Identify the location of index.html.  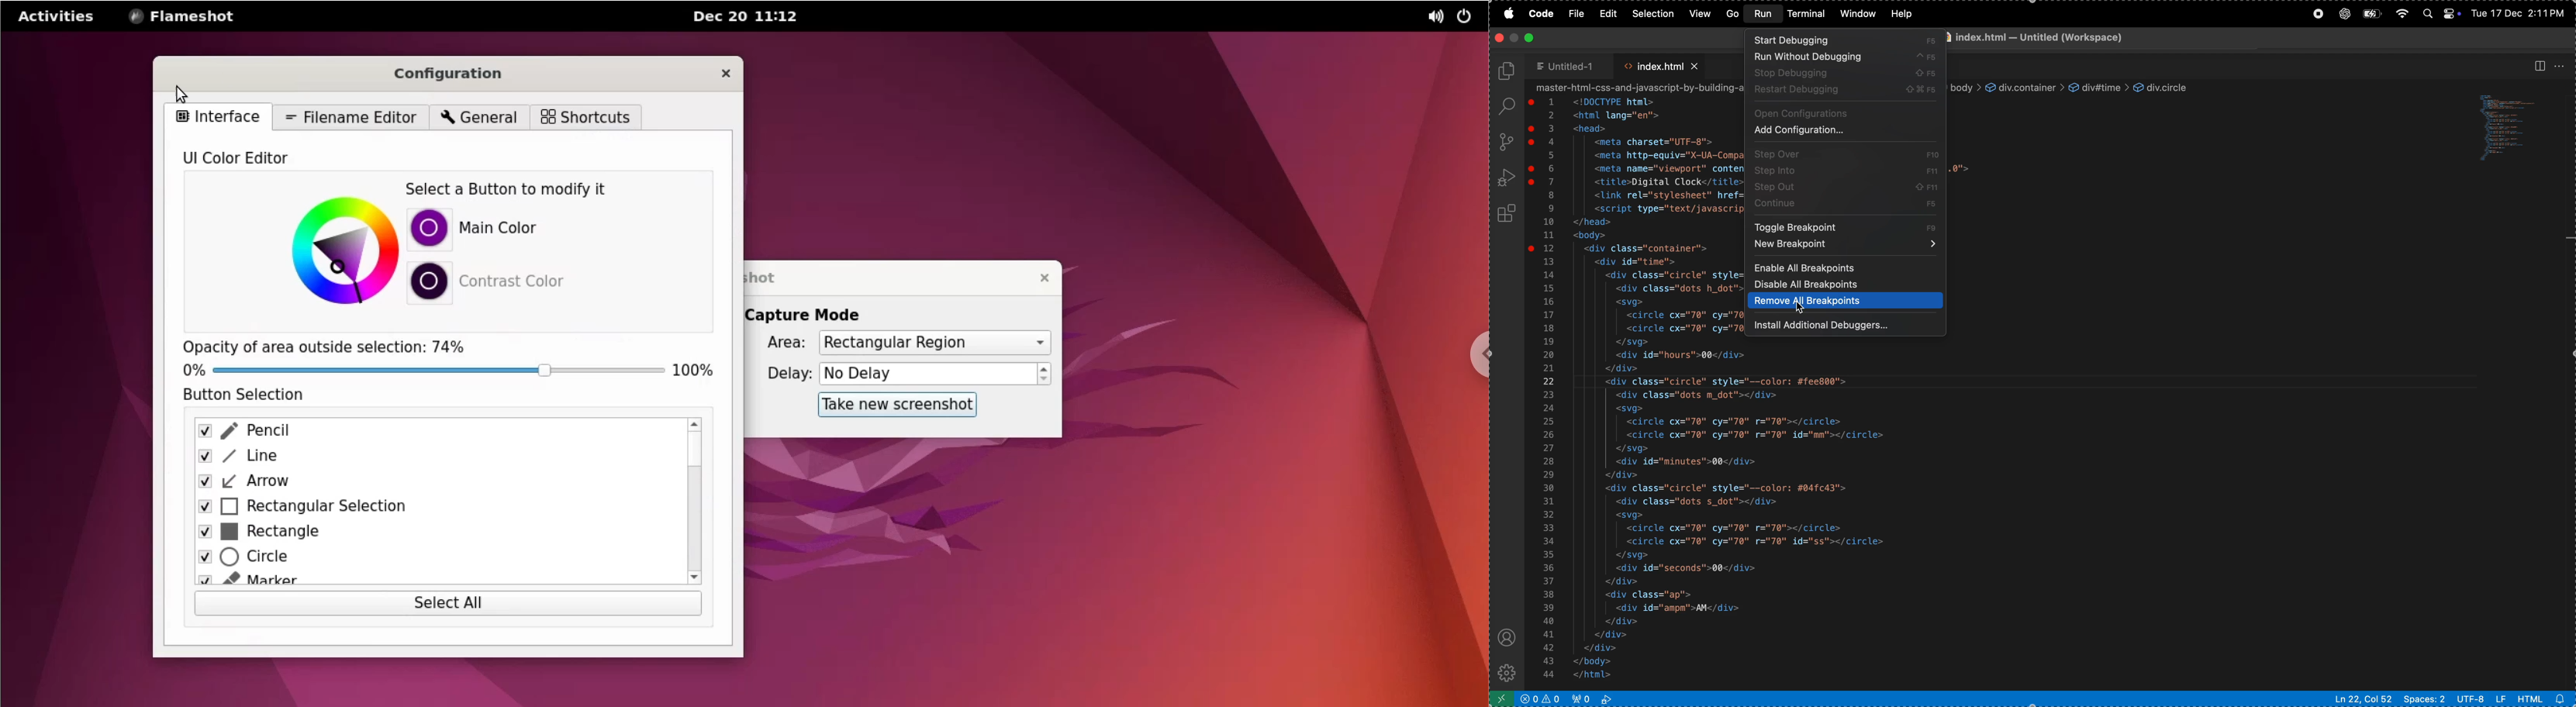
(1660, 64).